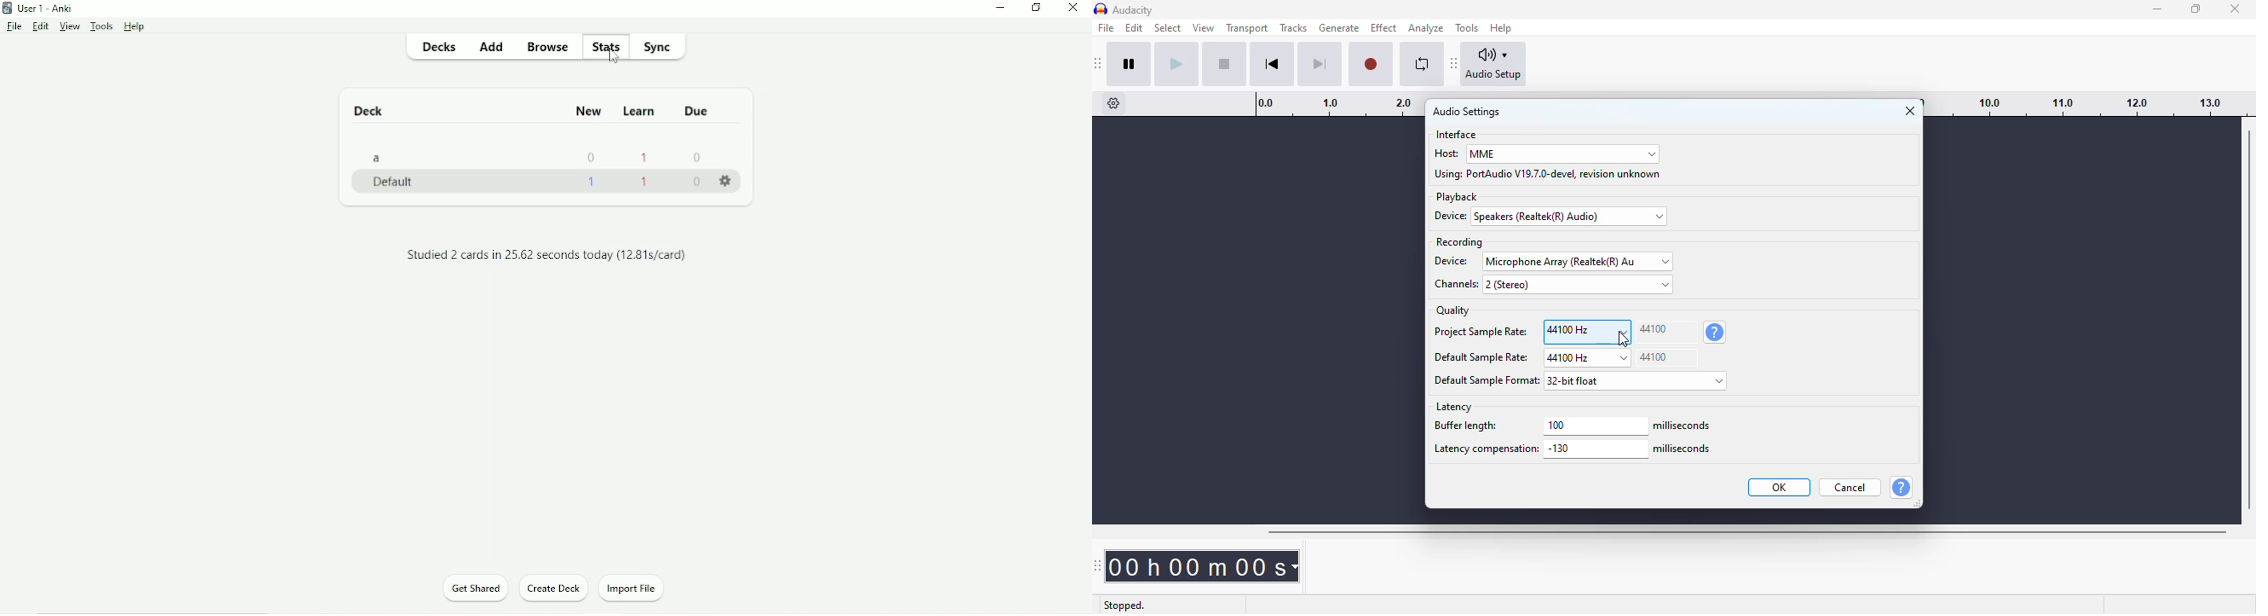  Describe the element at coordinates (1457, 135) in the screenshot. I see `interface` at that location.